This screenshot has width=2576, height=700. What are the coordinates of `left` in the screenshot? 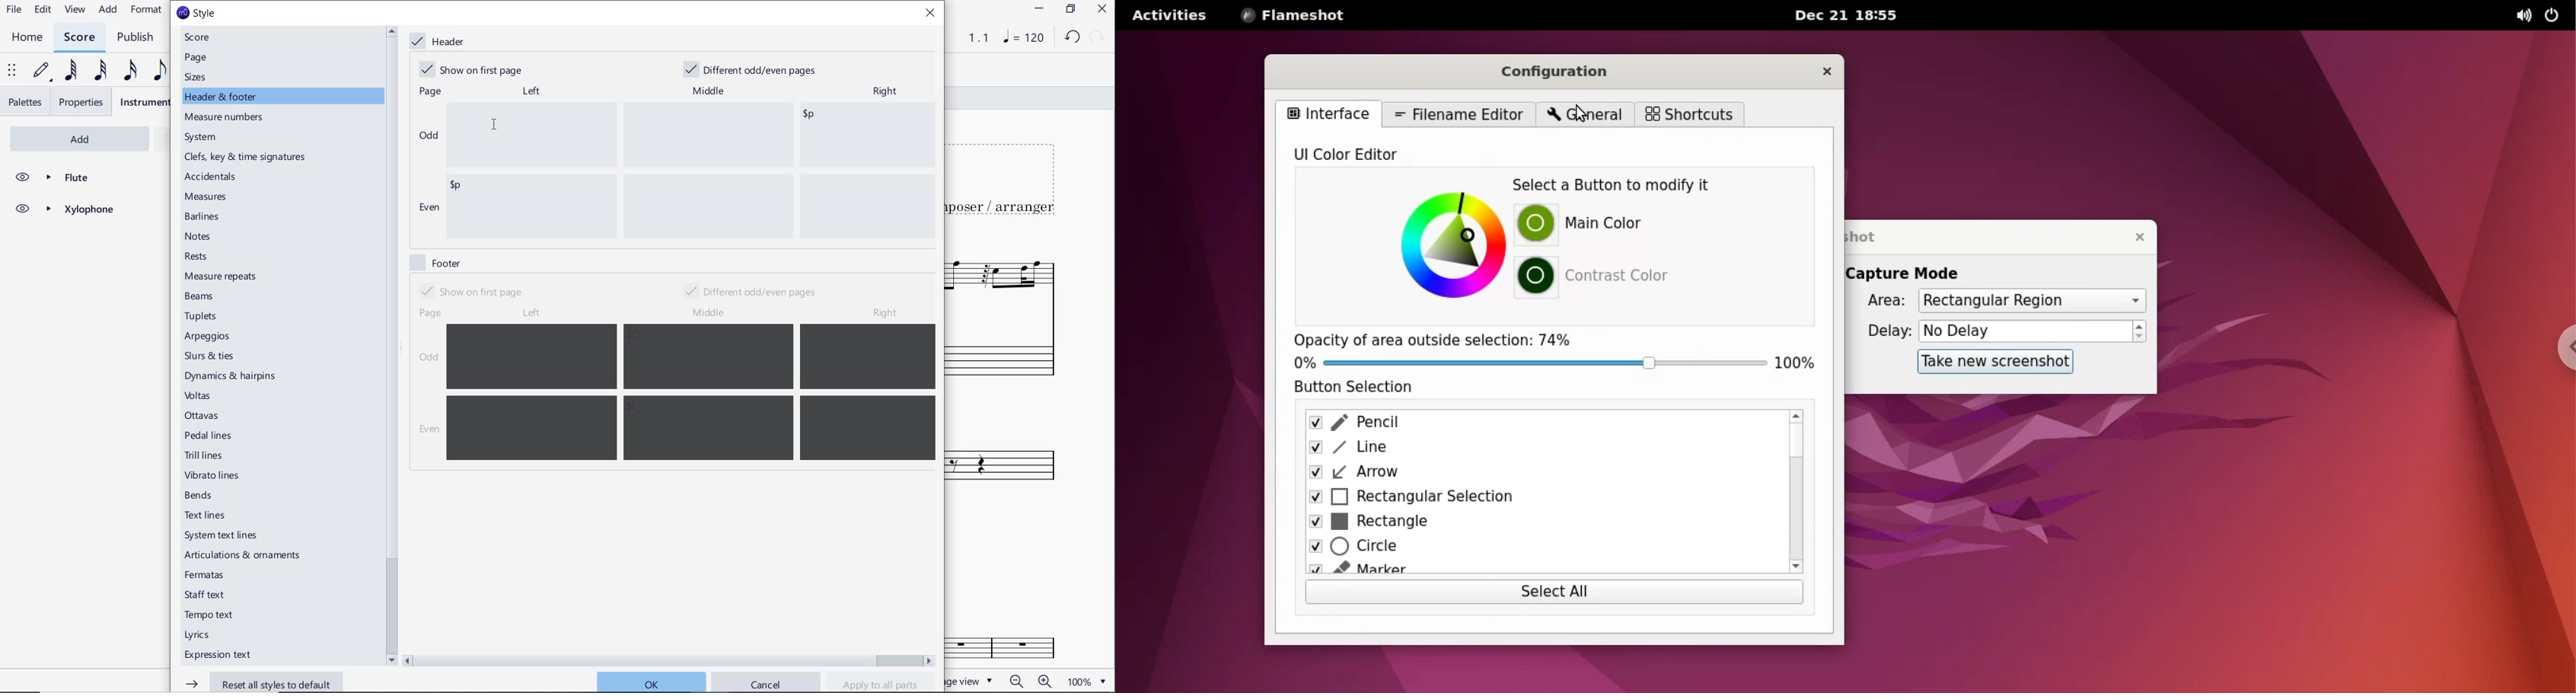 It's located at (530, 91).